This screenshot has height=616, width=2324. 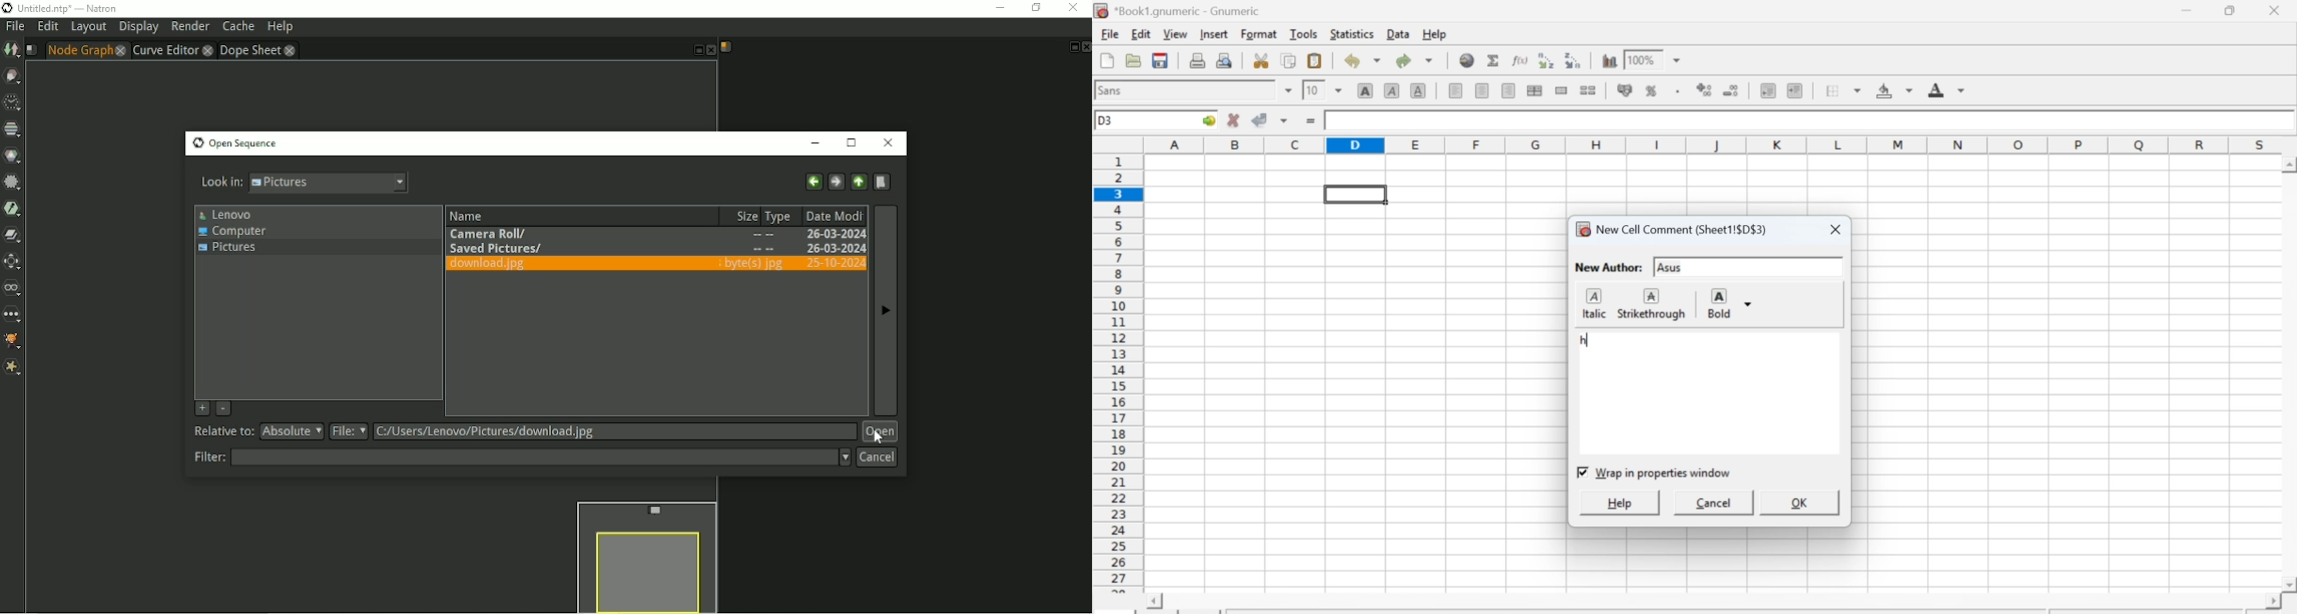 I want to click on Hyperlink, so click(x=1467, y=61).